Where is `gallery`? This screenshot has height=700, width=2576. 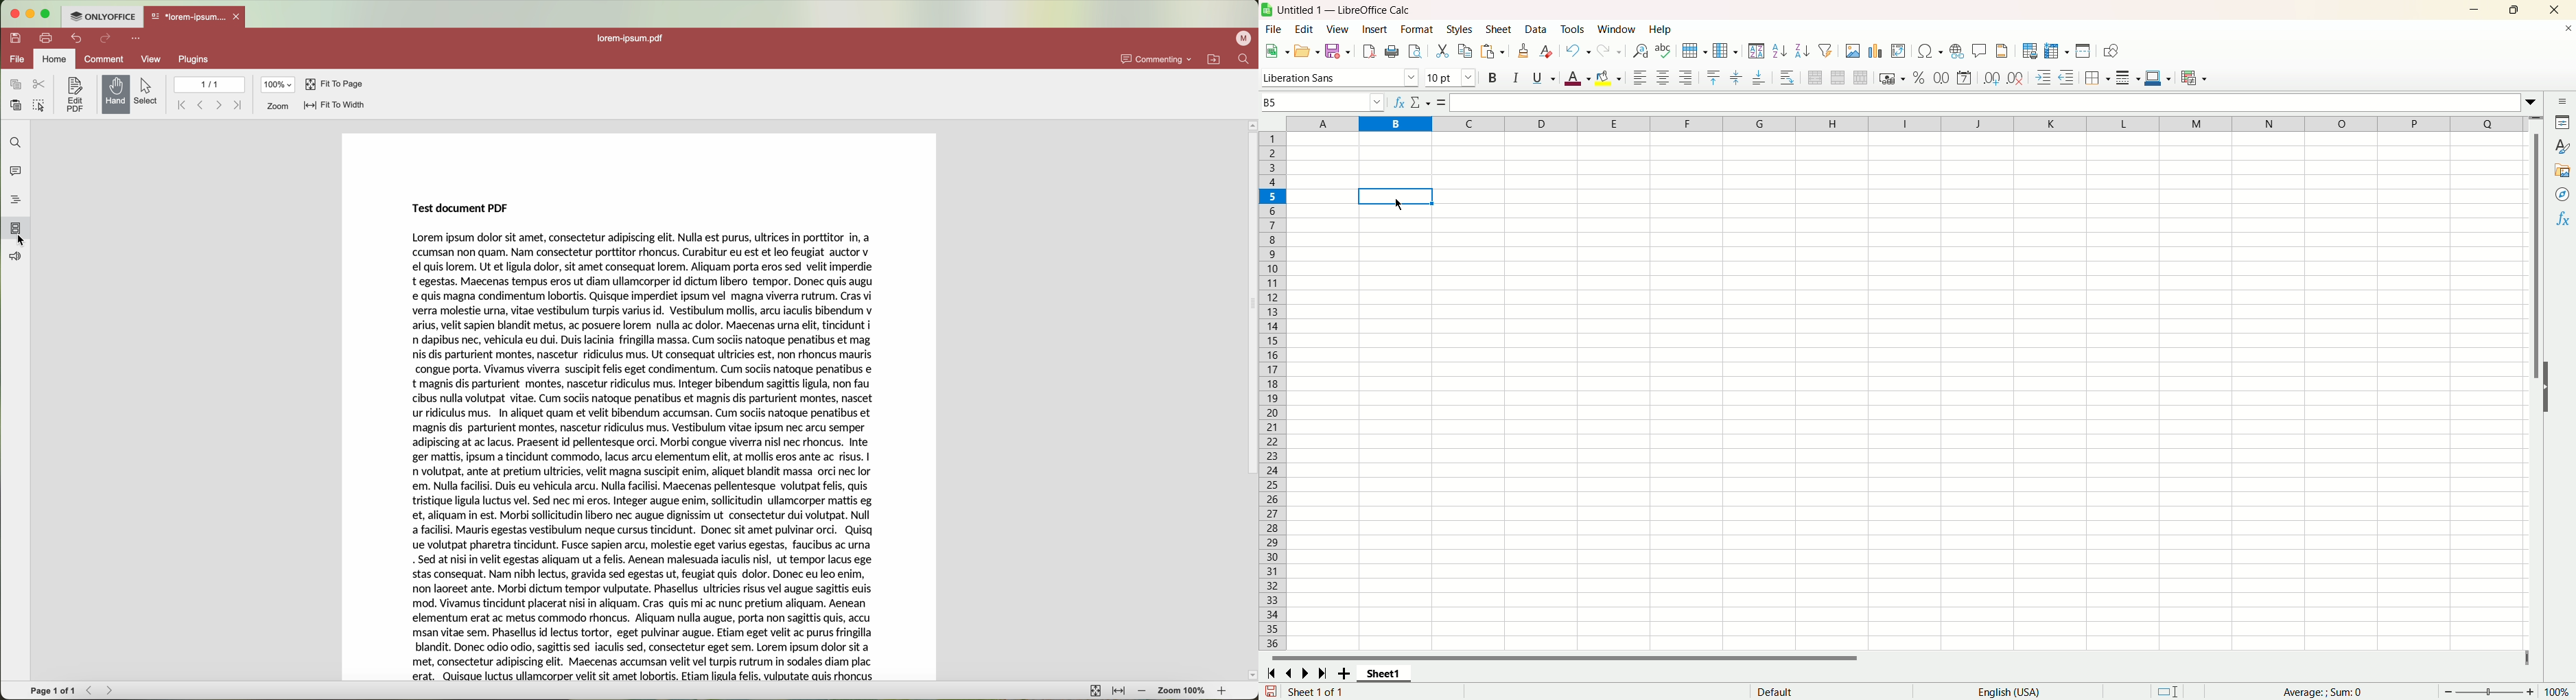 gallery is located at coordinates (2560, 171).